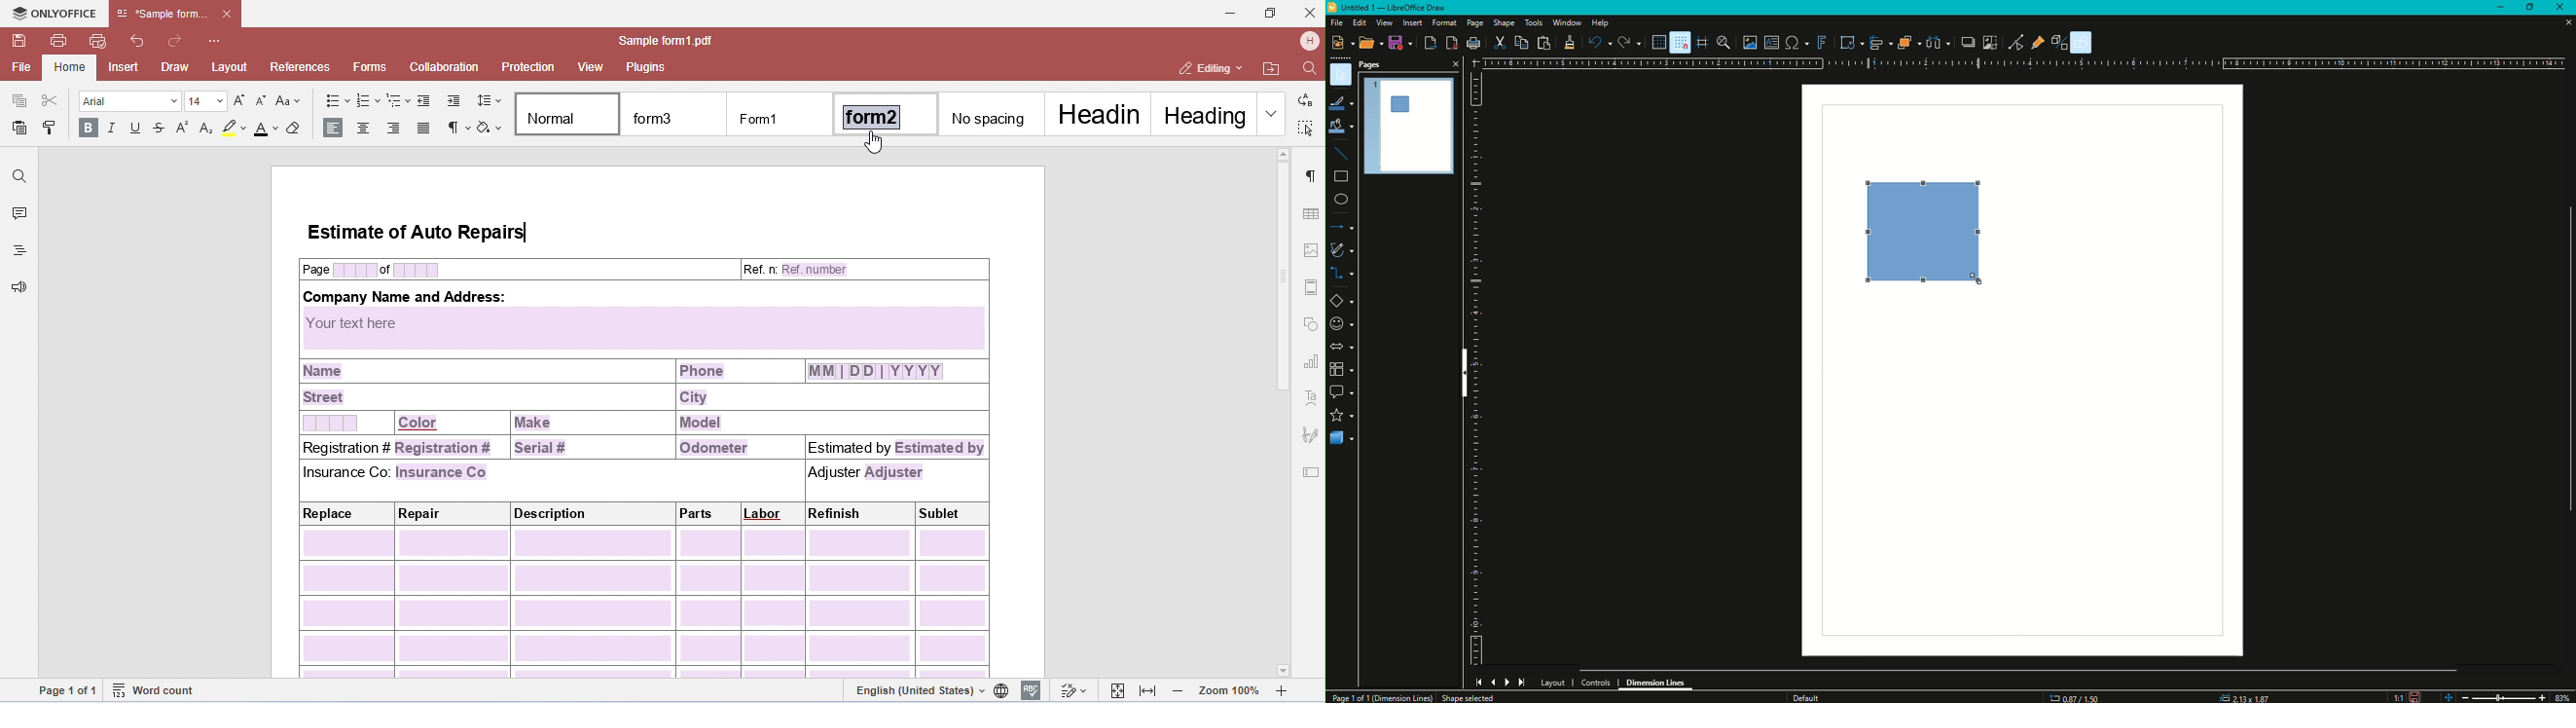 The width and height of the screenshot is (2576, 728). What do you see at coordinates (1359, 23) in the screenshot?
I see `Edit` at bounding box center [1359, 23].